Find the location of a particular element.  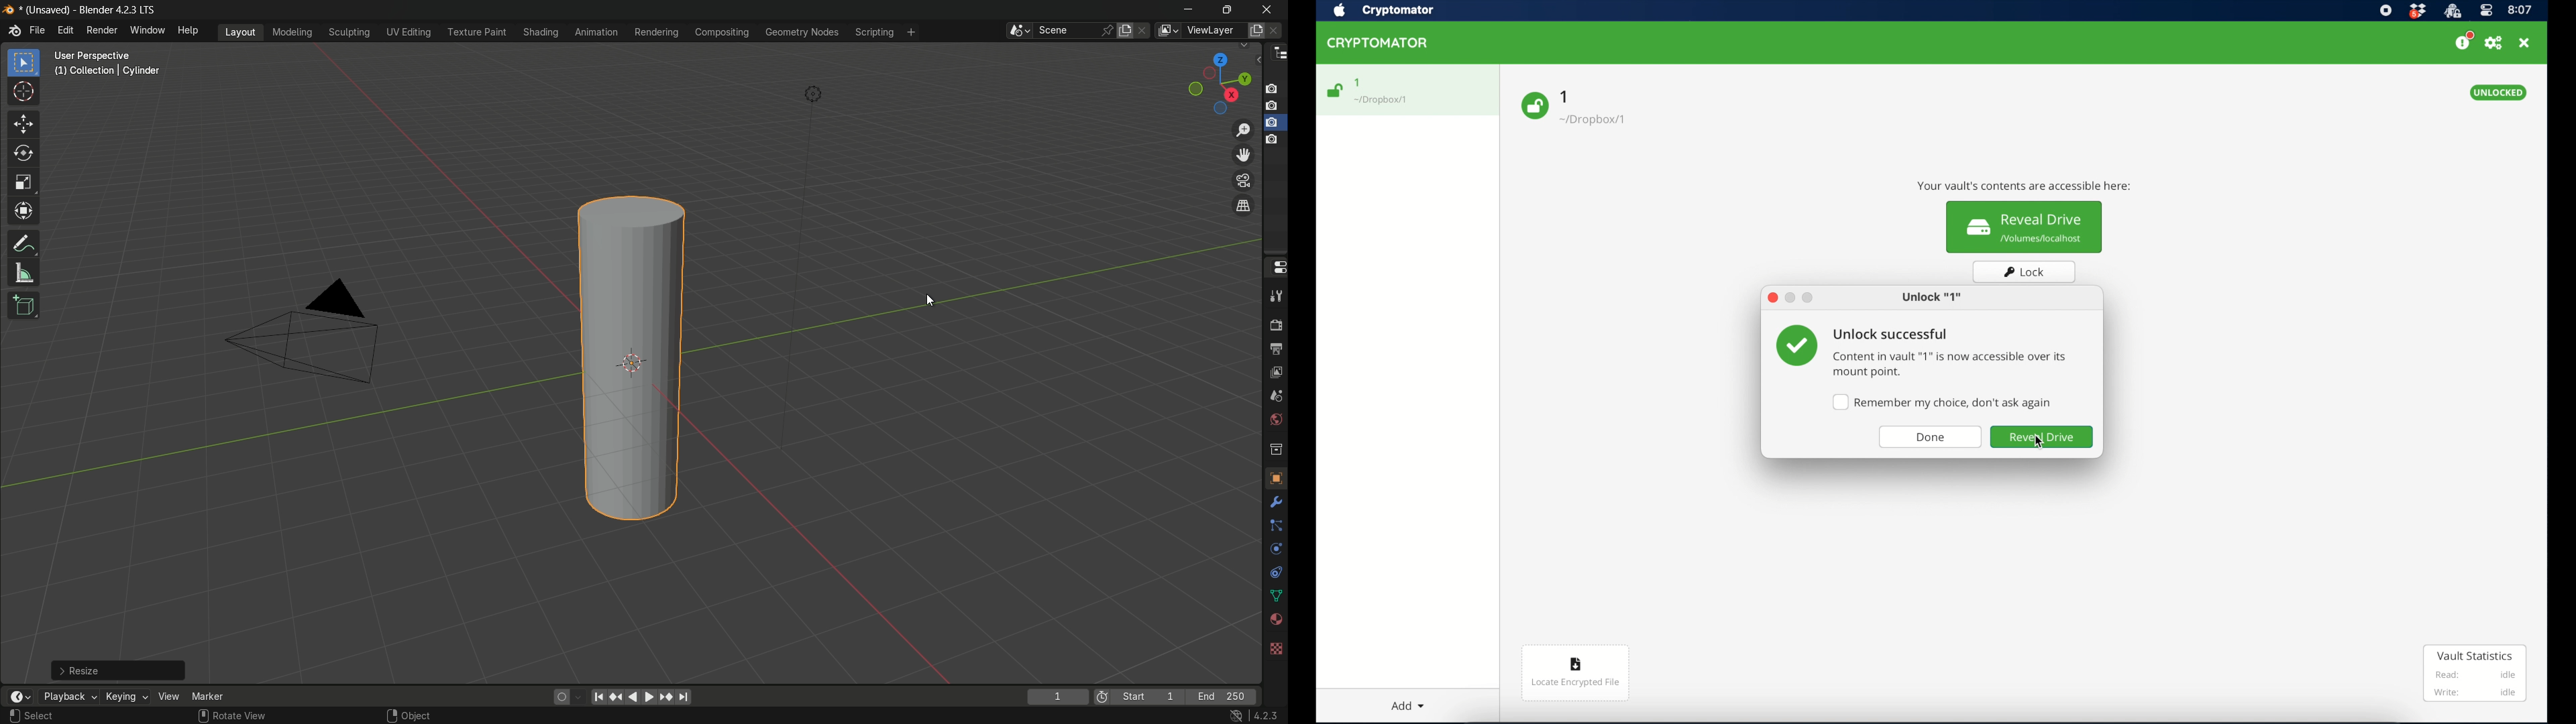

crytptomator is located at coordinates (2452, 11).